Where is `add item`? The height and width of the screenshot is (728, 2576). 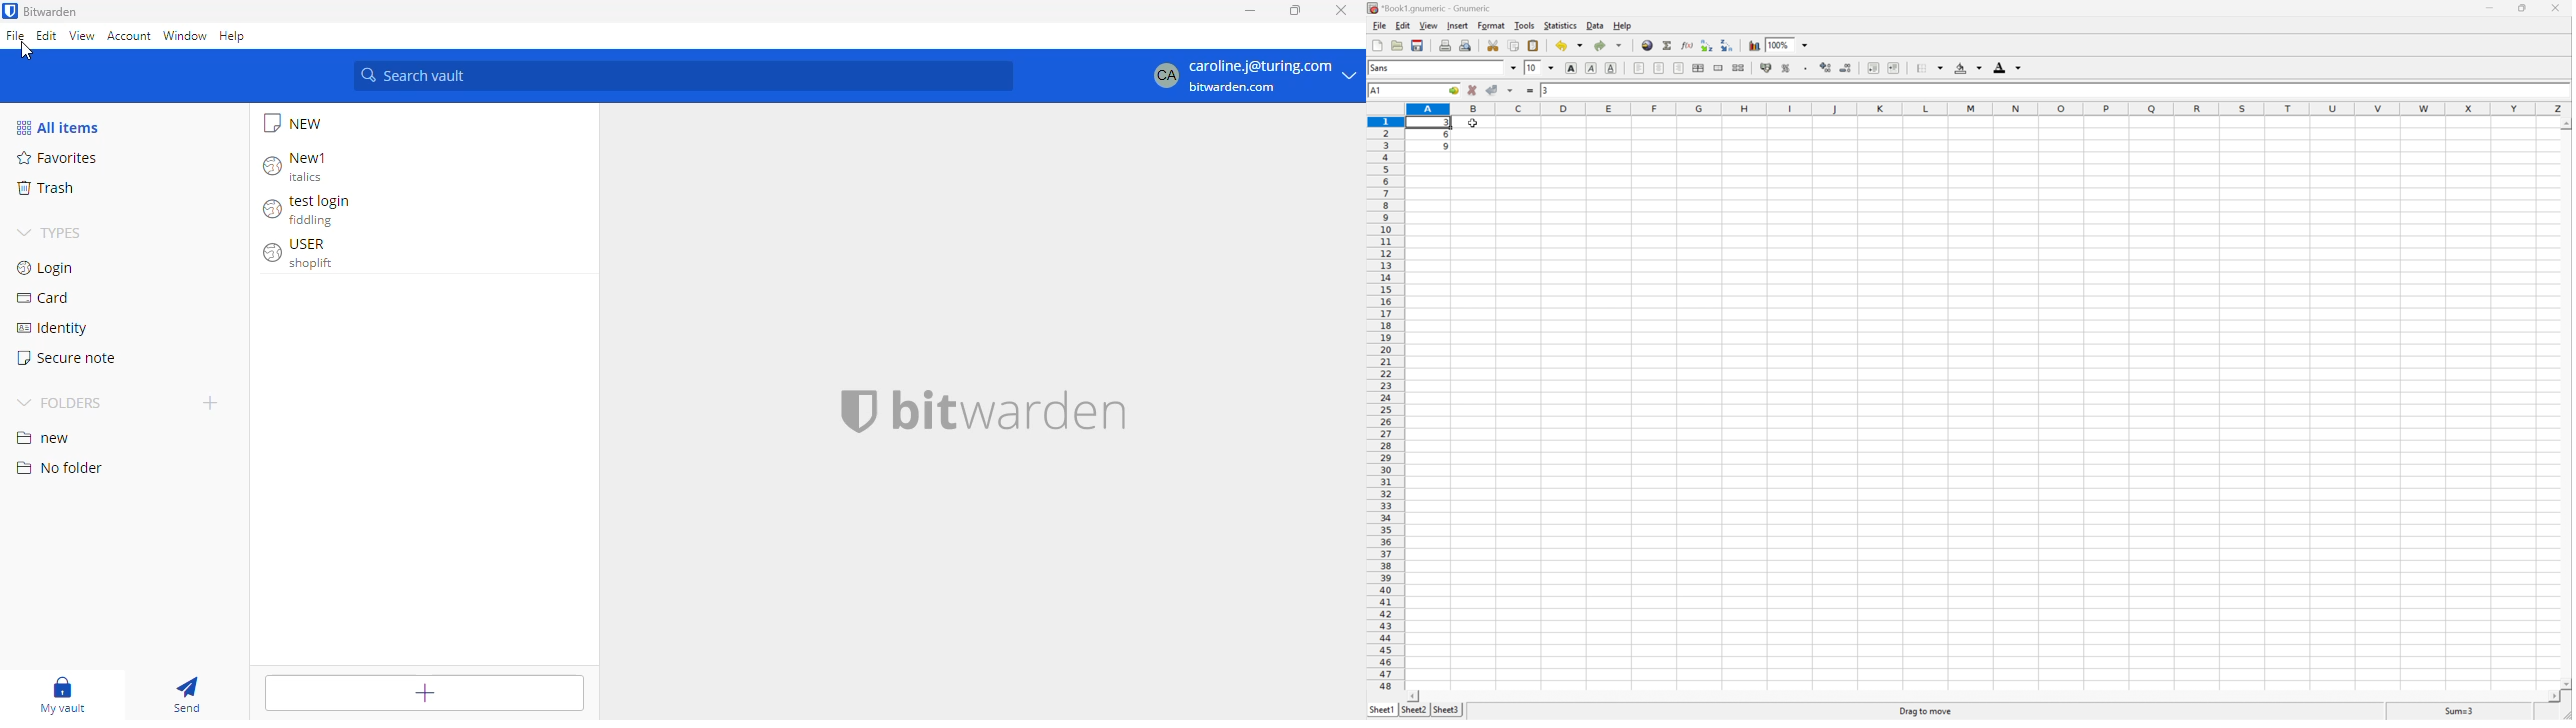 add item is located at coordinates (424, 692).